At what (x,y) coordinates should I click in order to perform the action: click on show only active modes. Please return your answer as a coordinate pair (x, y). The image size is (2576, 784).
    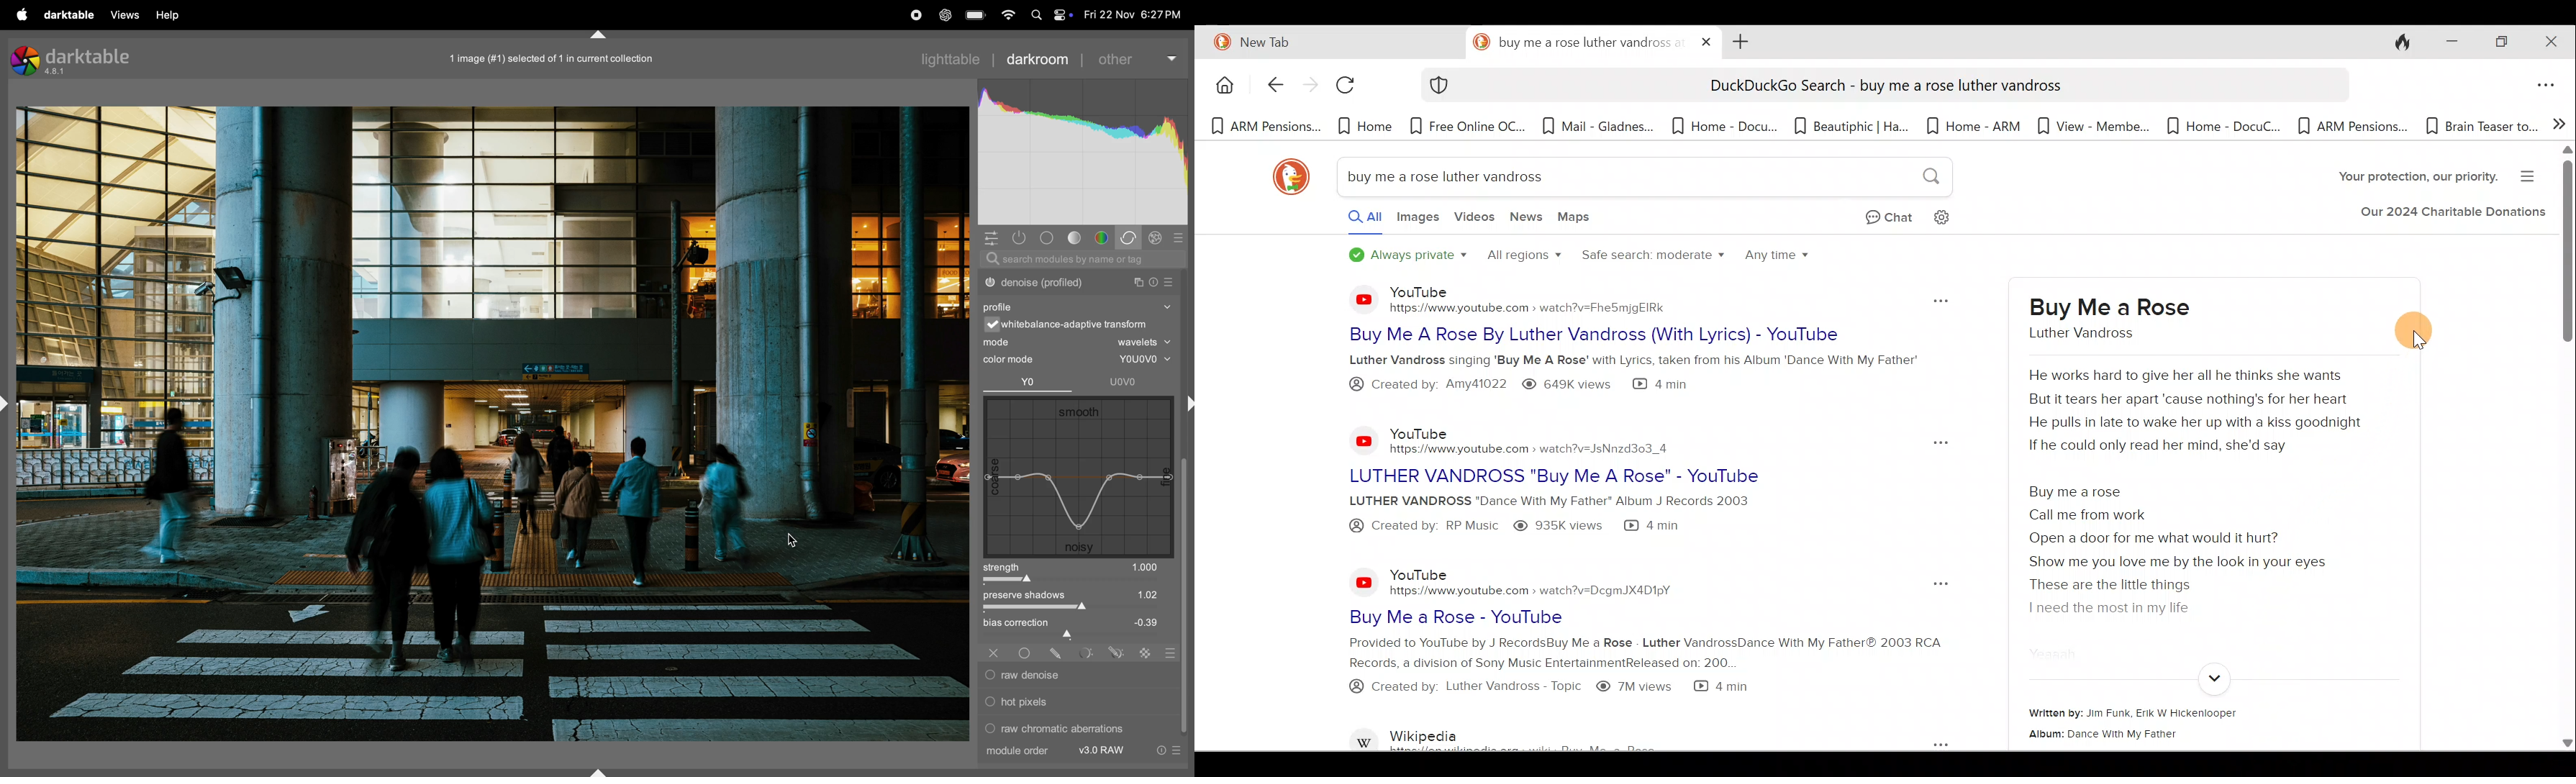
    Looking at the image, I should click on (1022, 239).